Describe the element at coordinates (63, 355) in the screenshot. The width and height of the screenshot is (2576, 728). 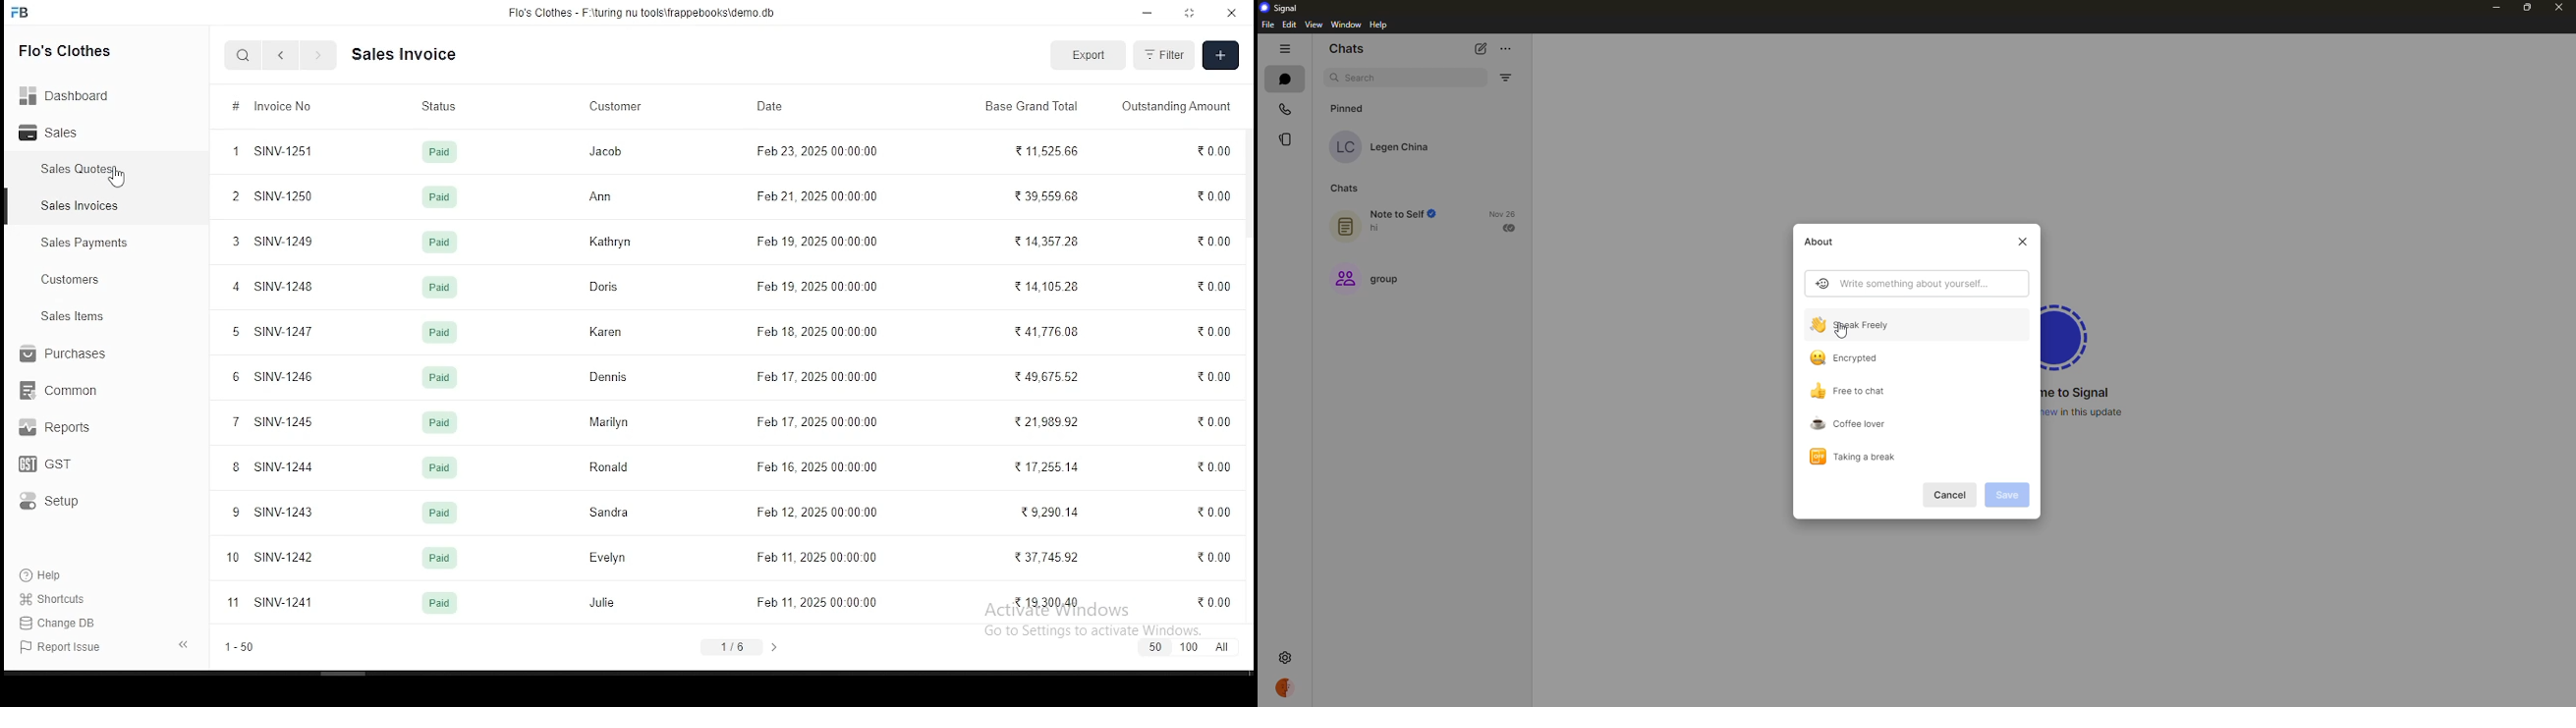
I see `purchases` at that location.